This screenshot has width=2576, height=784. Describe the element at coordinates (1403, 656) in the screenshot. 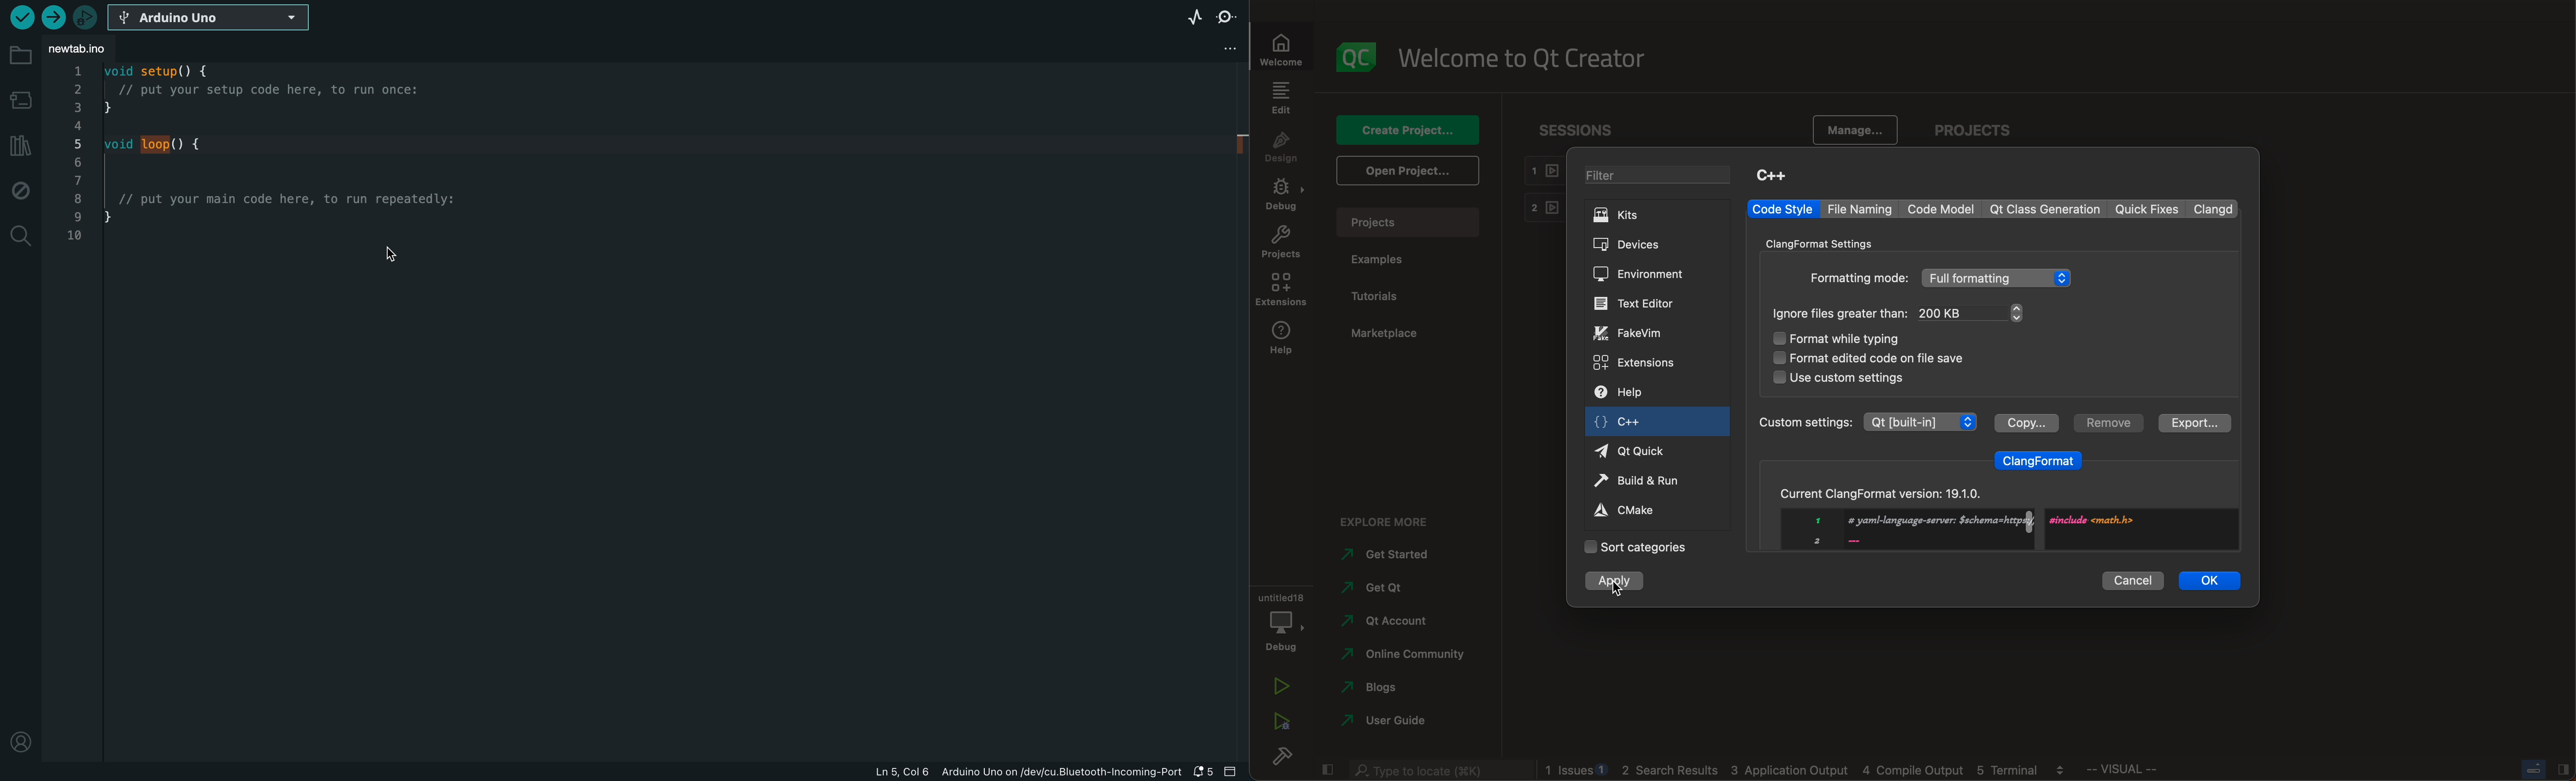

I see `community` at that location.